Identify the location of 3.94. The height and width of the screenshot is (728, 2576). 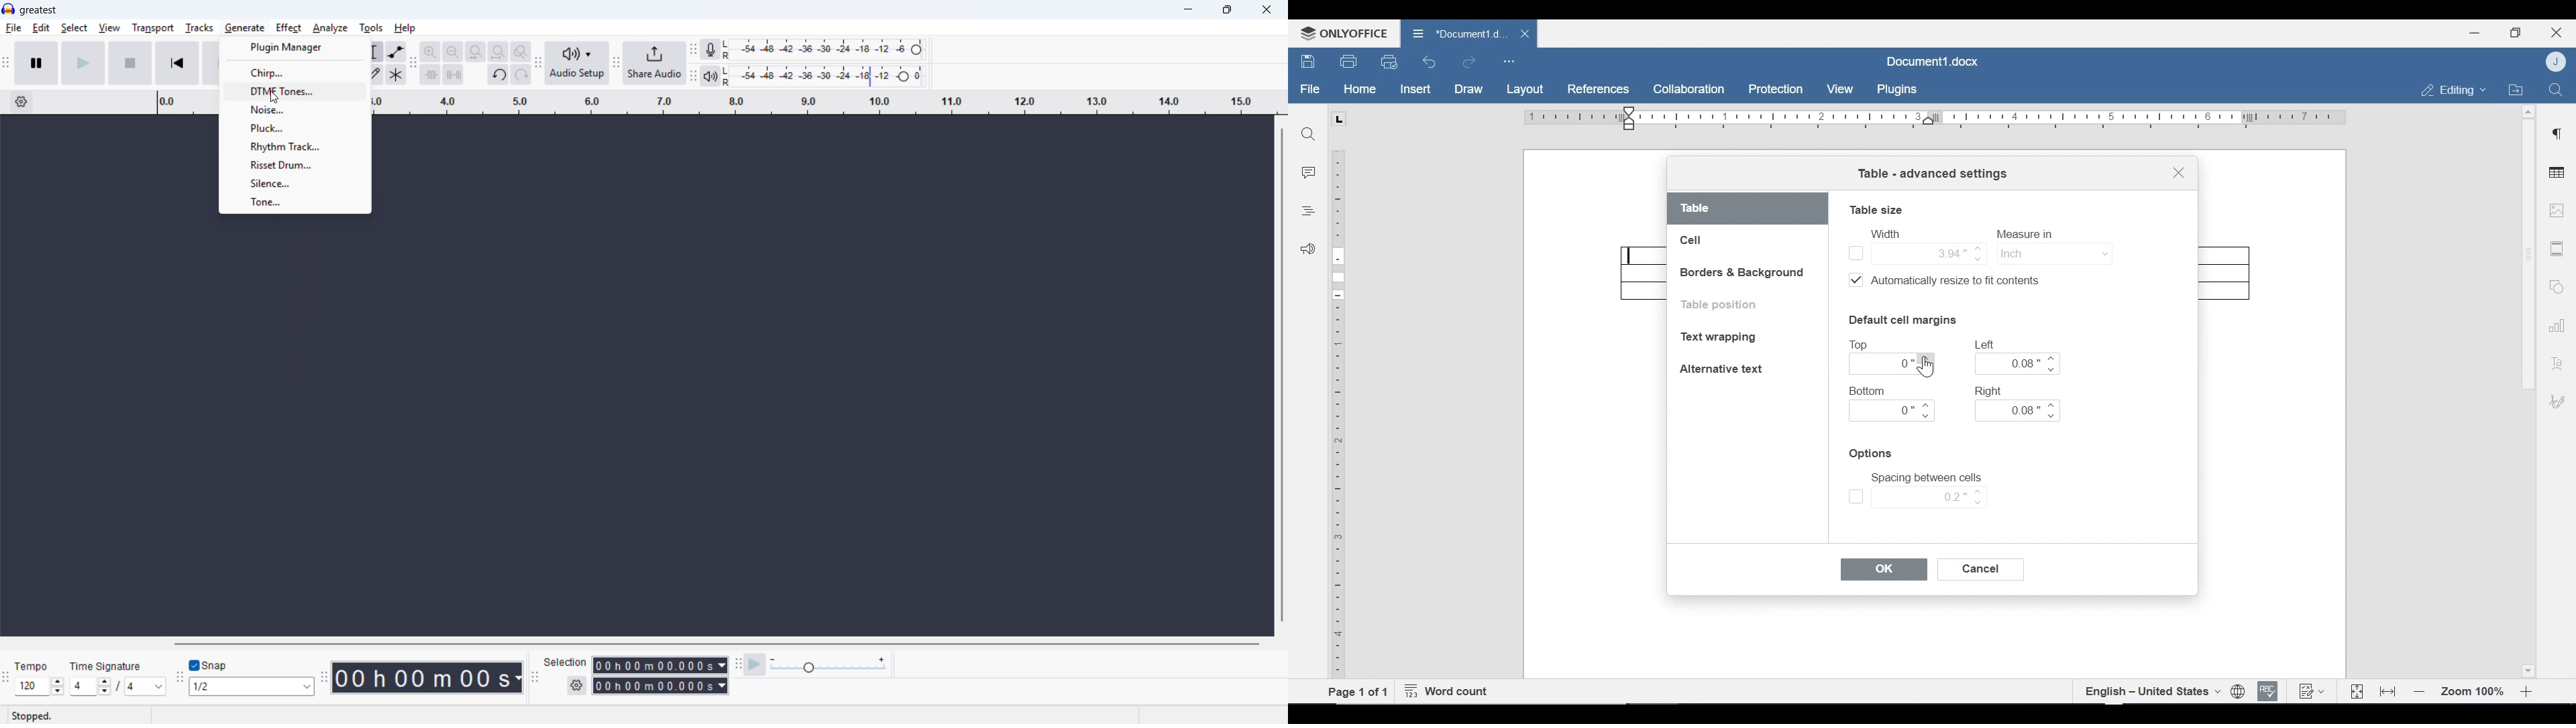
(1916, 252).